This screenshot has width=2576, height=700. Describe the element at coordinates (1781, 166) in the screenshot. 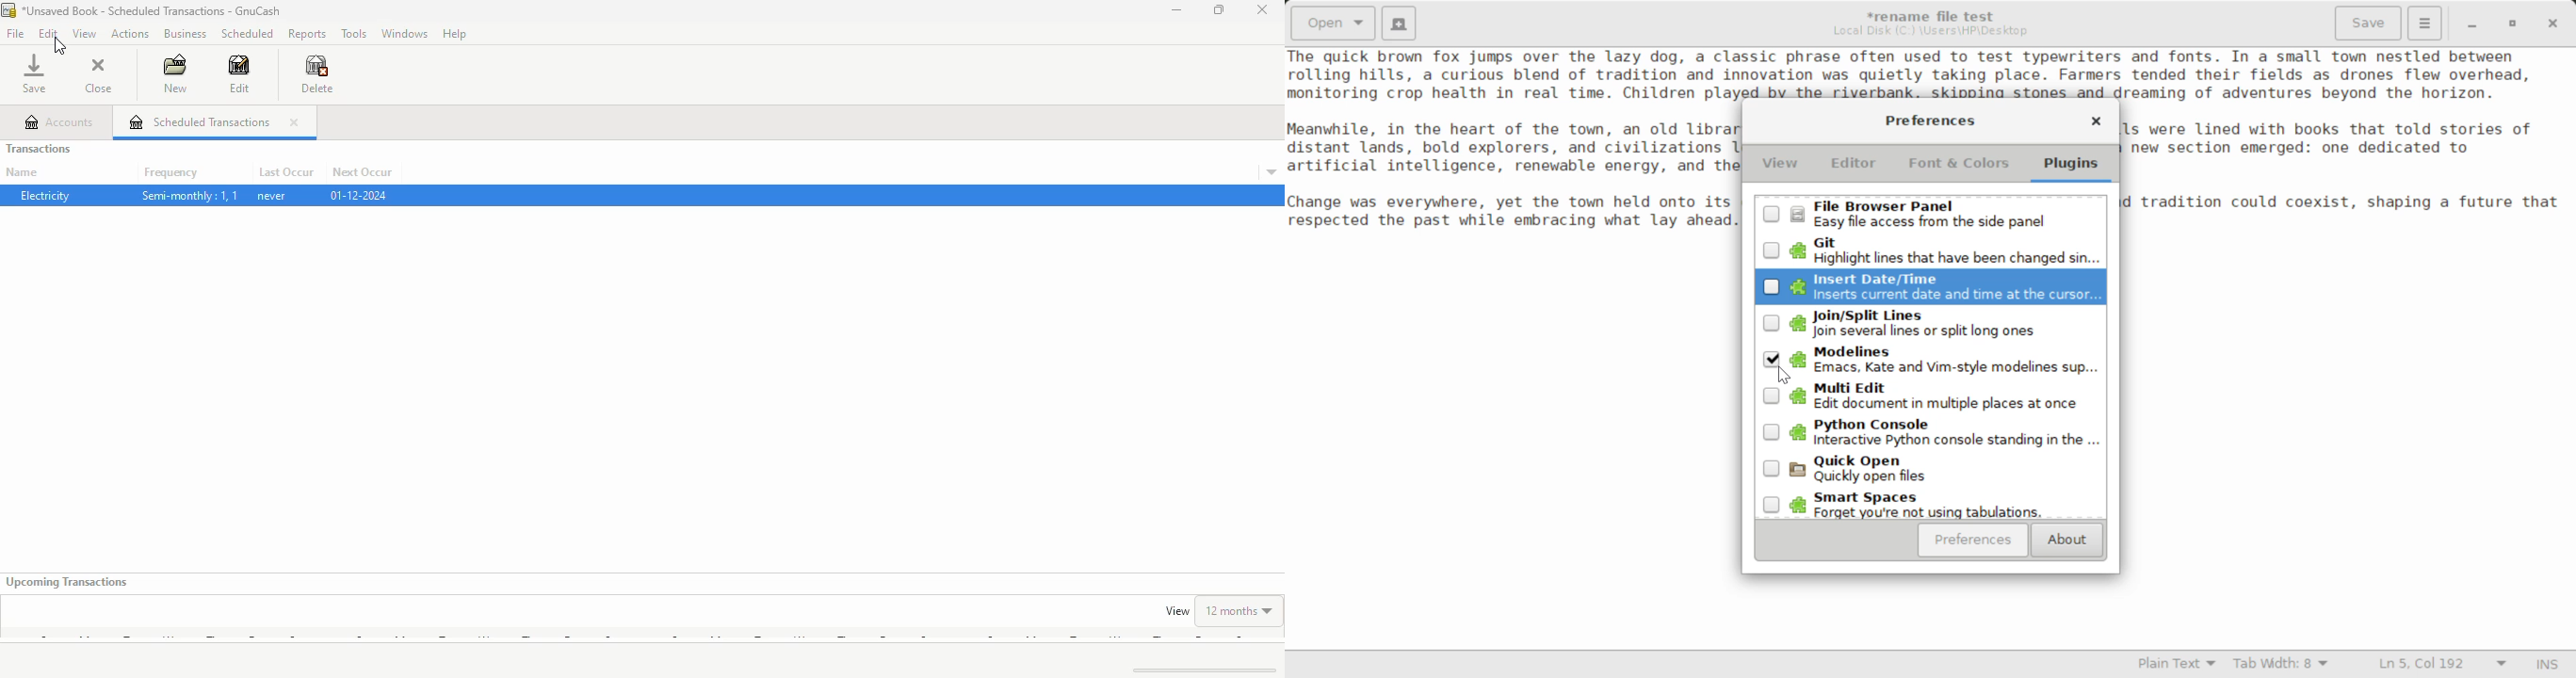

I see `View Tab` at that location.